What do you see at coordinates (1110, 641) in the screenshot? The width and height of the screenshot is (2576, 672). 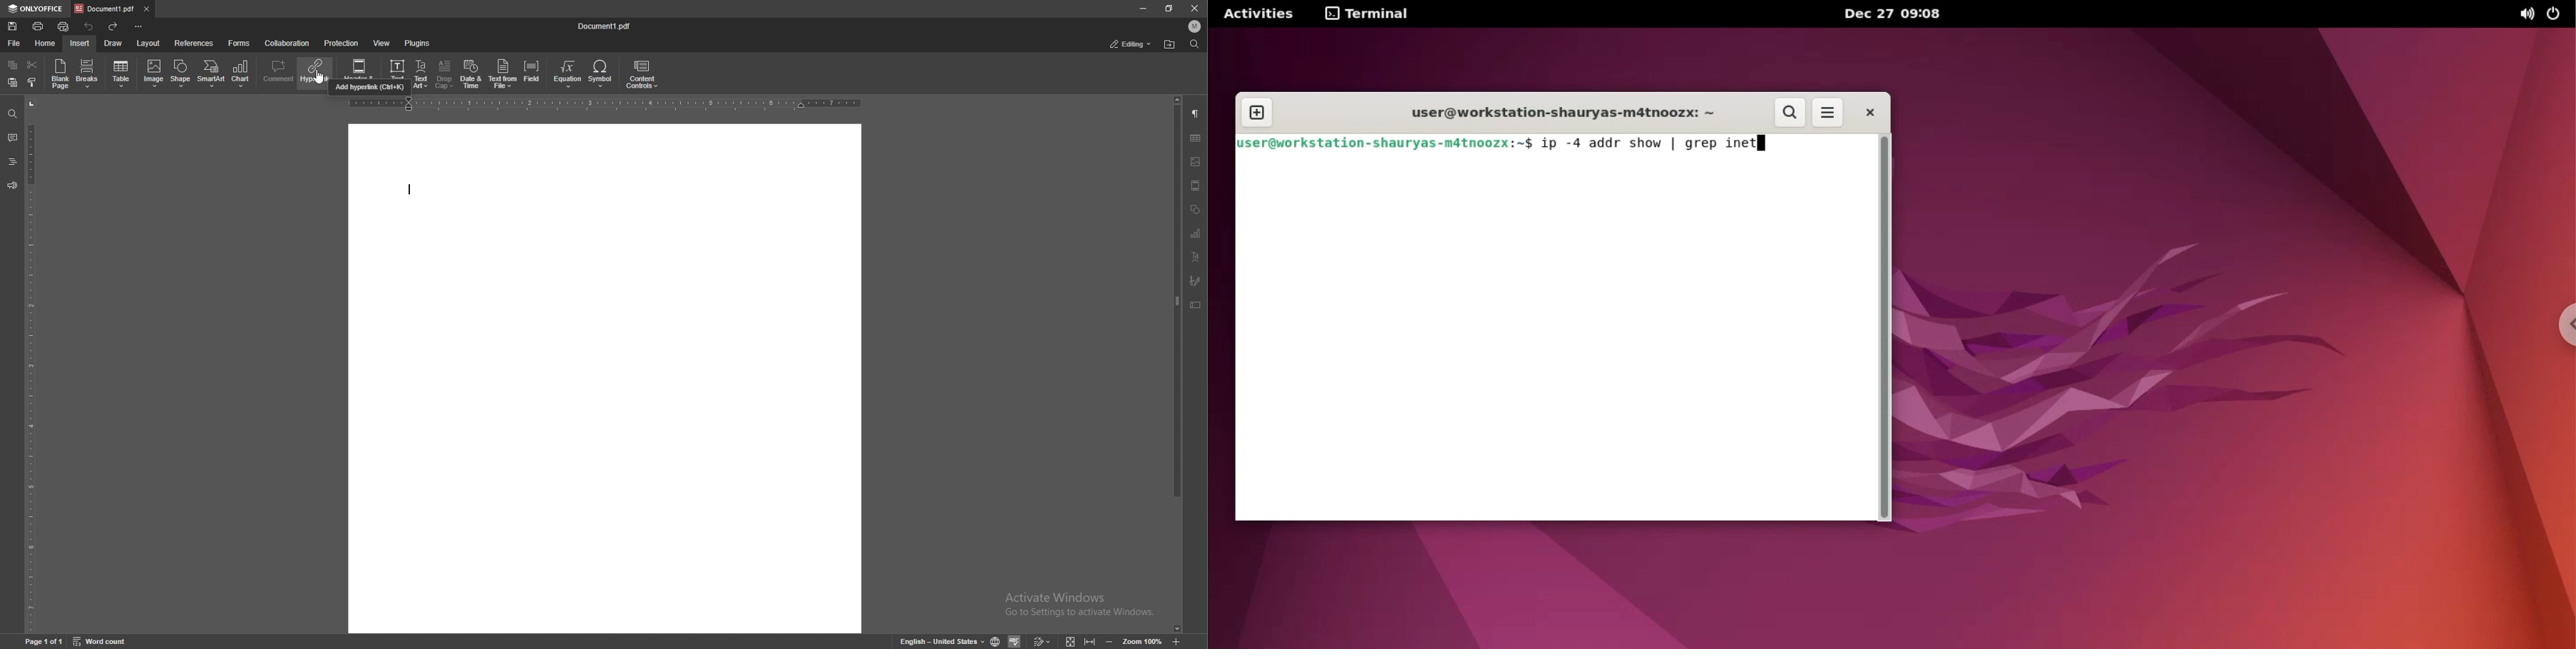 I see `zoom out` at bounding box center [1110, 641].